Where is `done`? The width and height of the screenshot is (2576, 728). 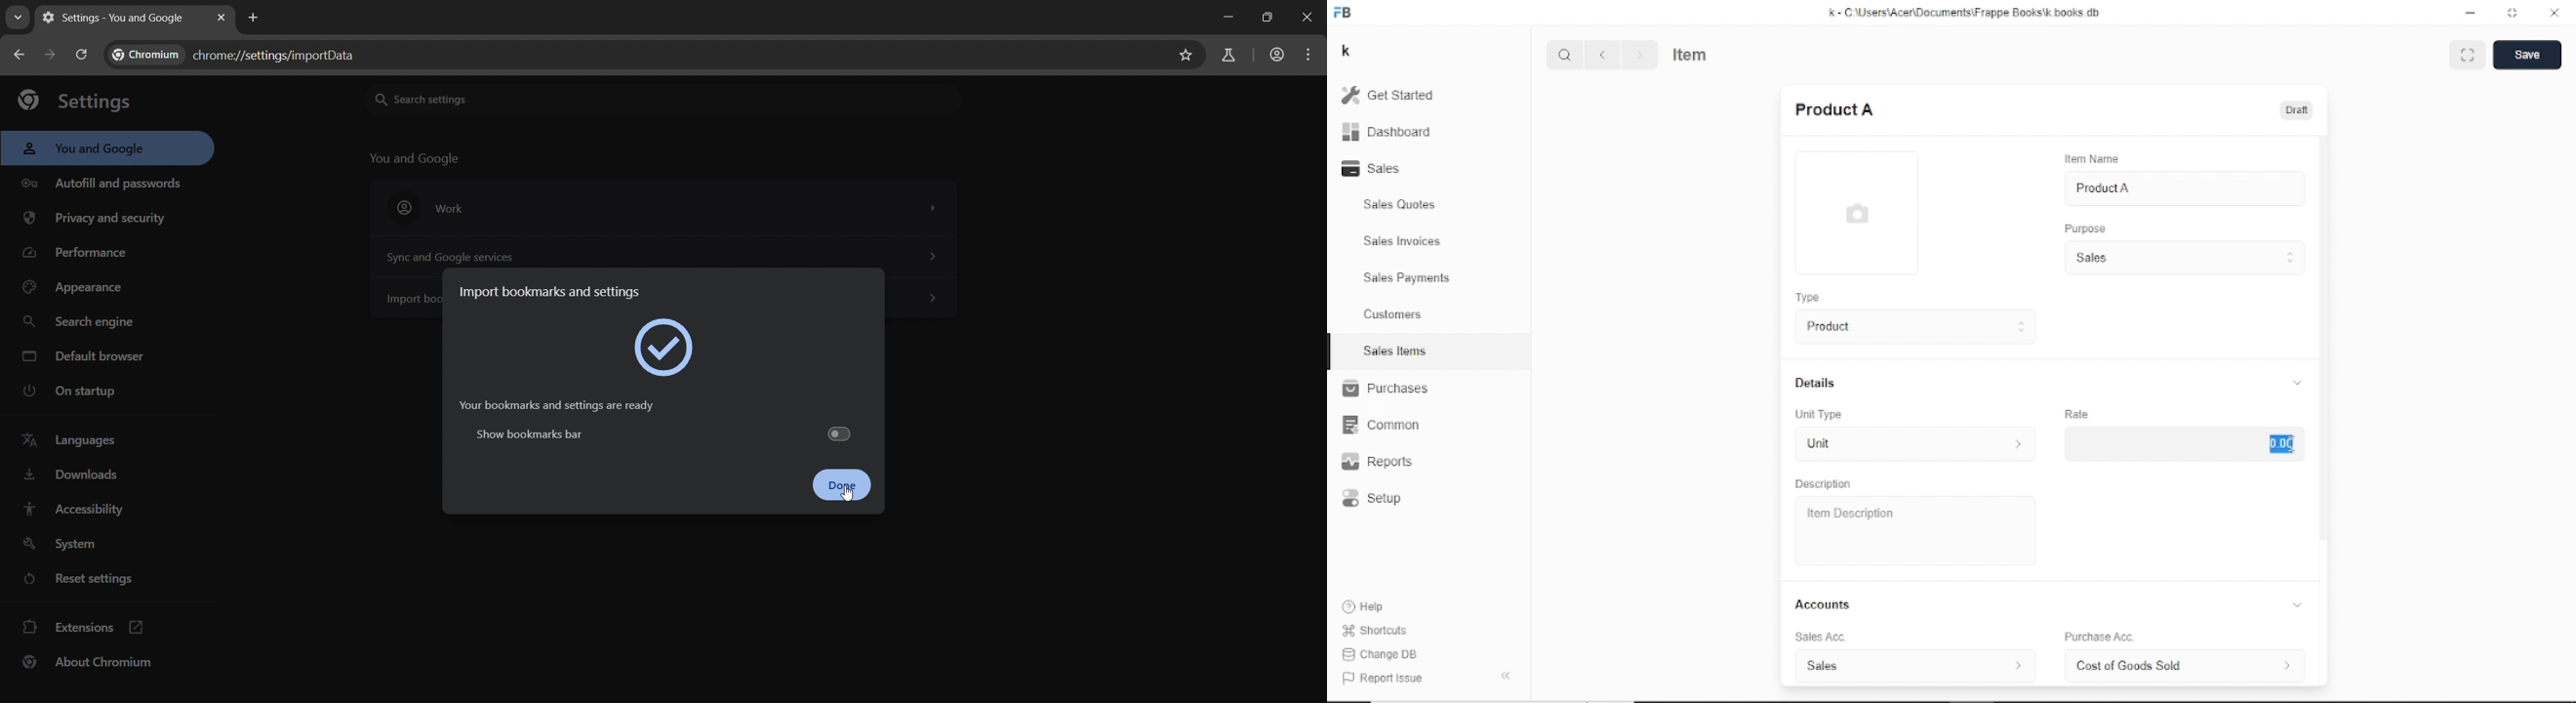 done is located at coordinates (846, 486).